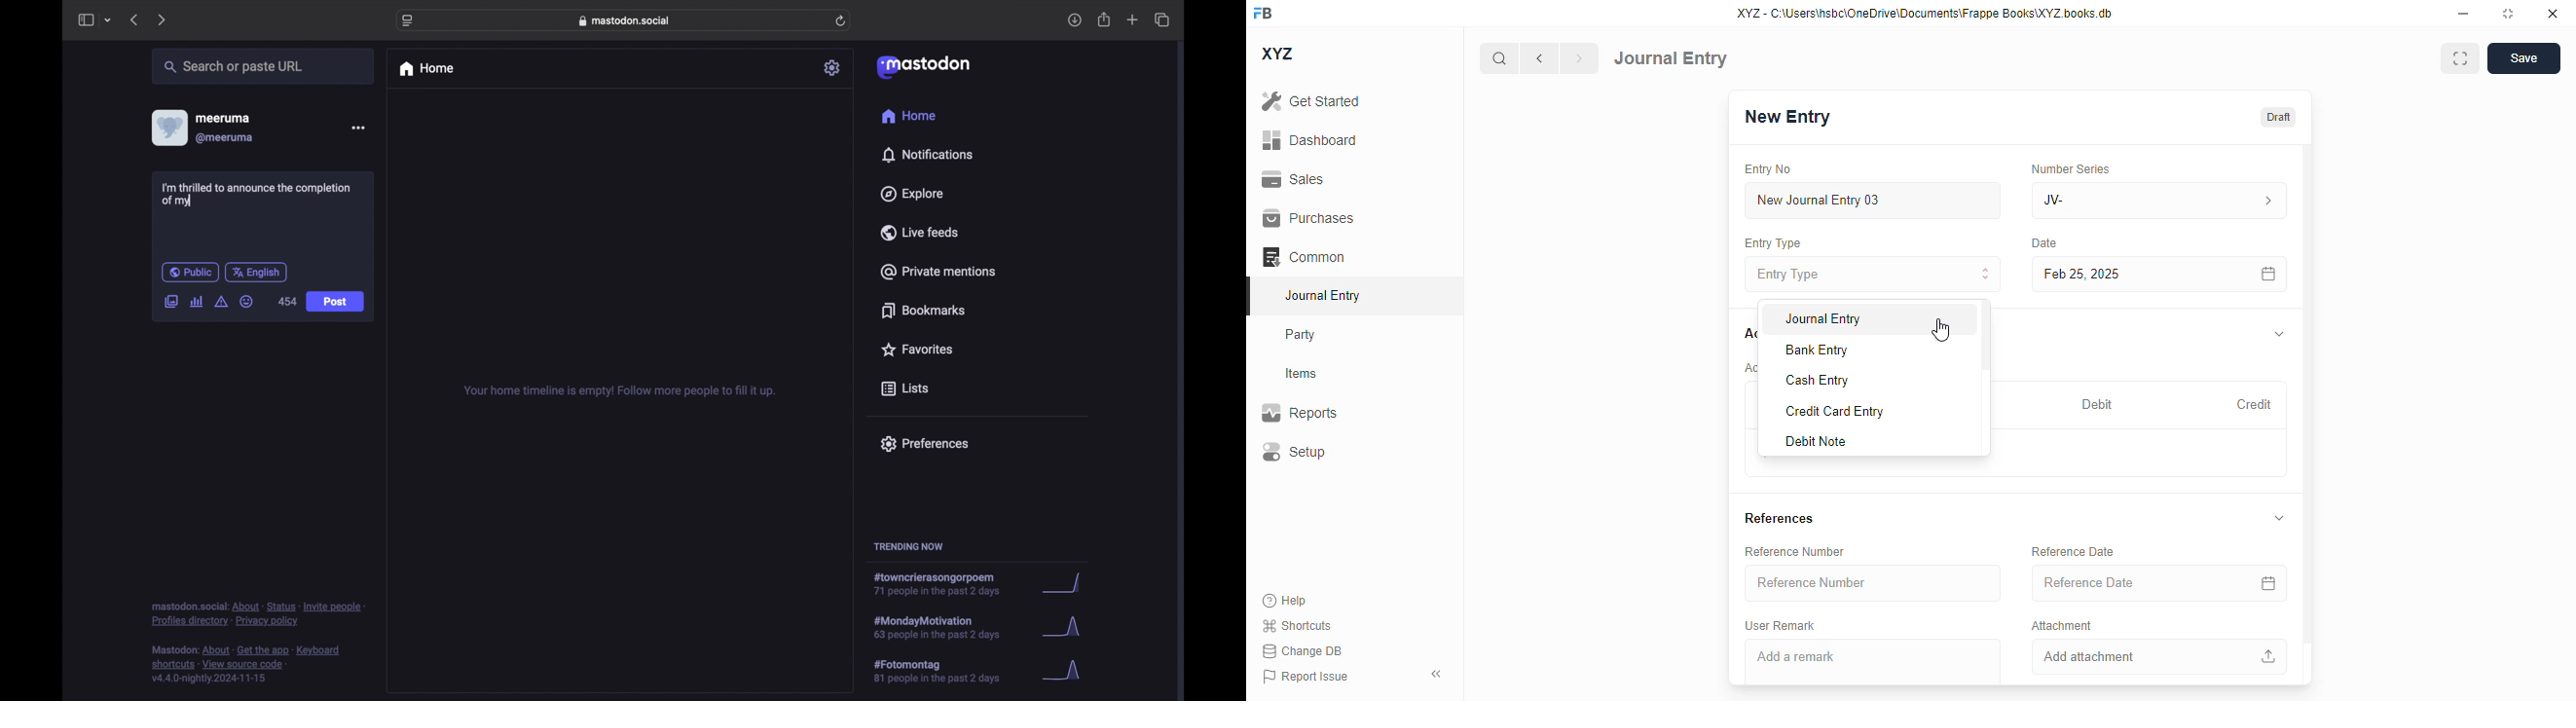 The width and height of the screenshot is (2576, 728). I want to click on journal entry, so click(1321, 295).